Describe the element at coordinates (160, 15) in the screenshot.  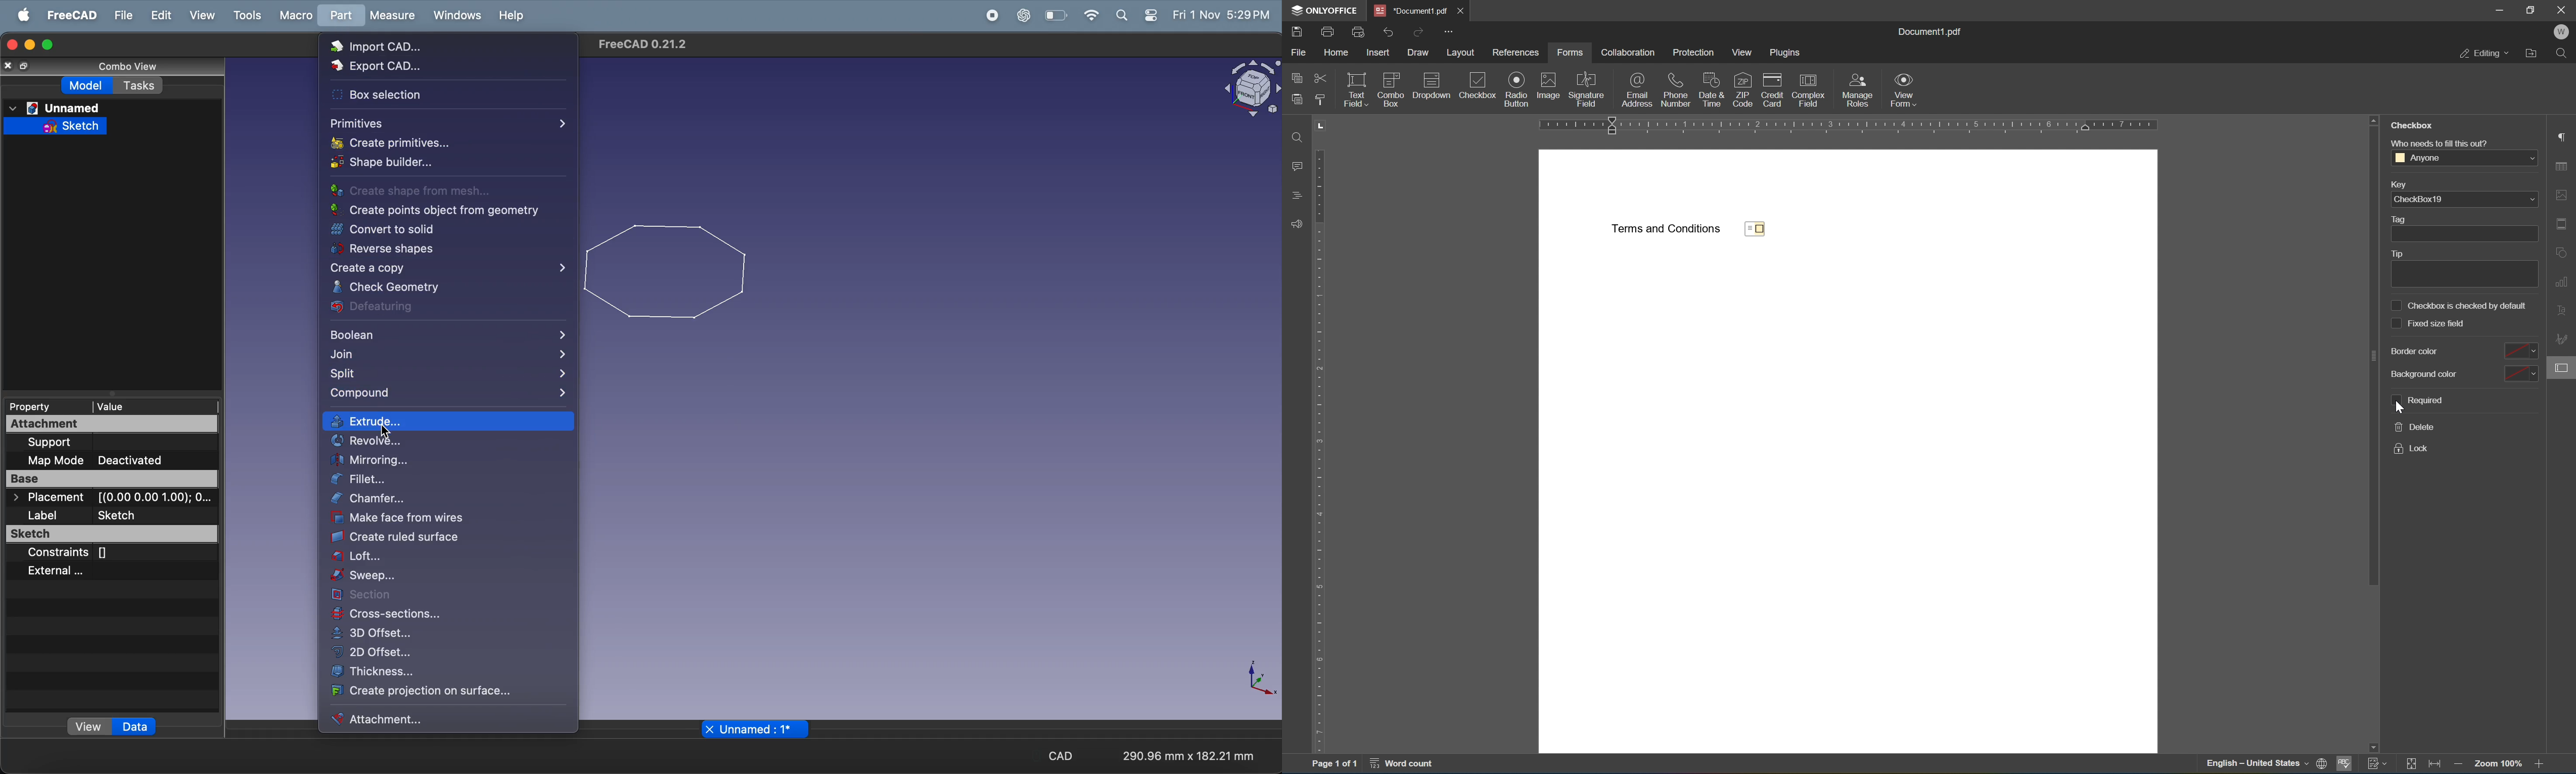
I see `edit` at that location.